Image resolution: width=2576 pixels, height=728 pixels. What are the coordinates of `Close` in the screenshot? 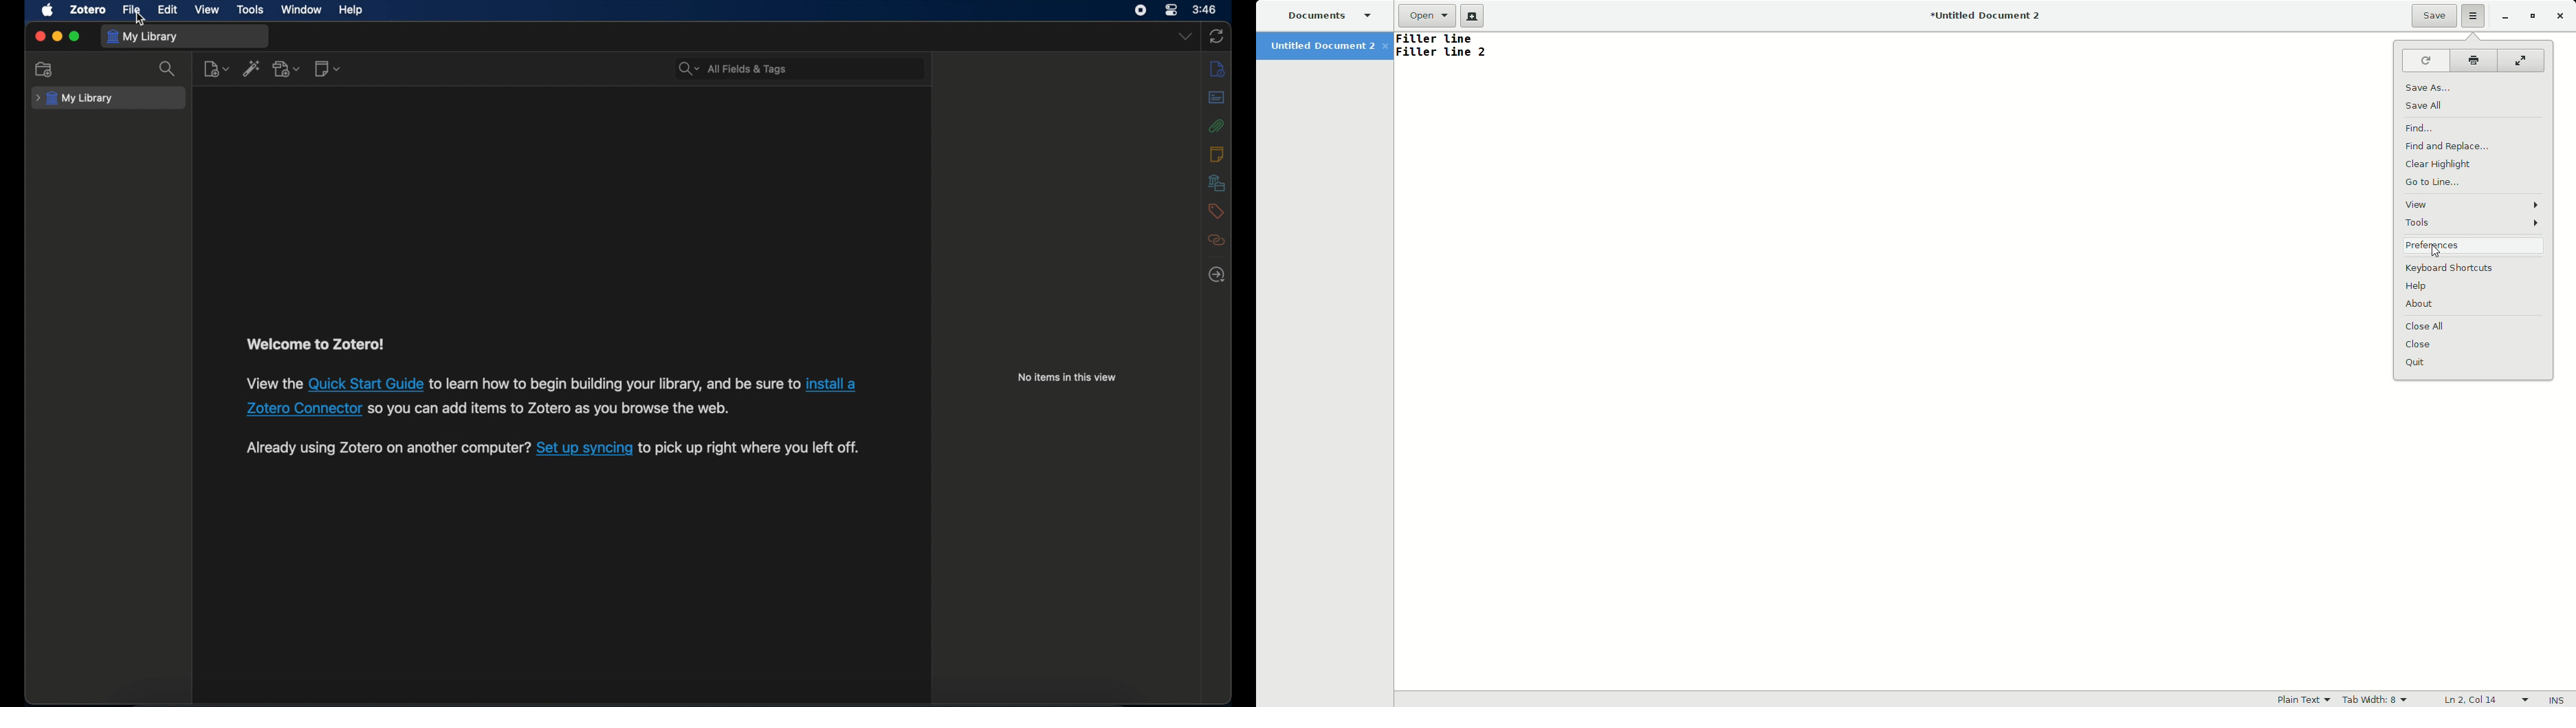 It's located at (2476, 345).